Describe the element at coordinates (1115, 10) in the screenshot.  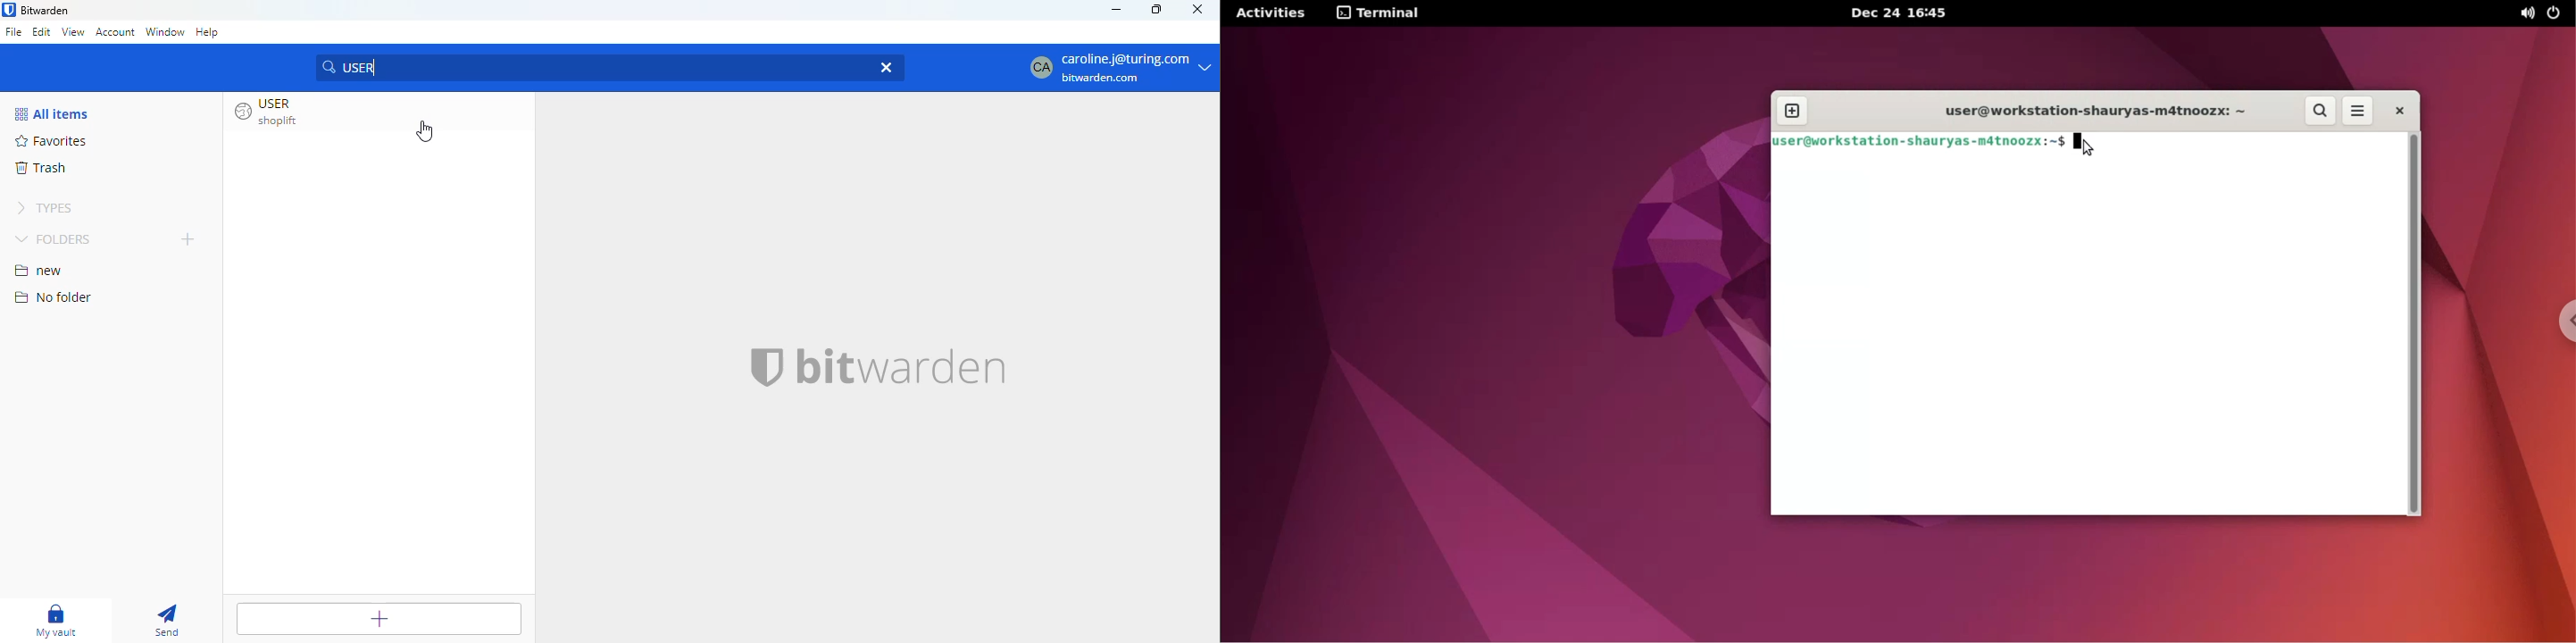
I see `minimize` at that location.